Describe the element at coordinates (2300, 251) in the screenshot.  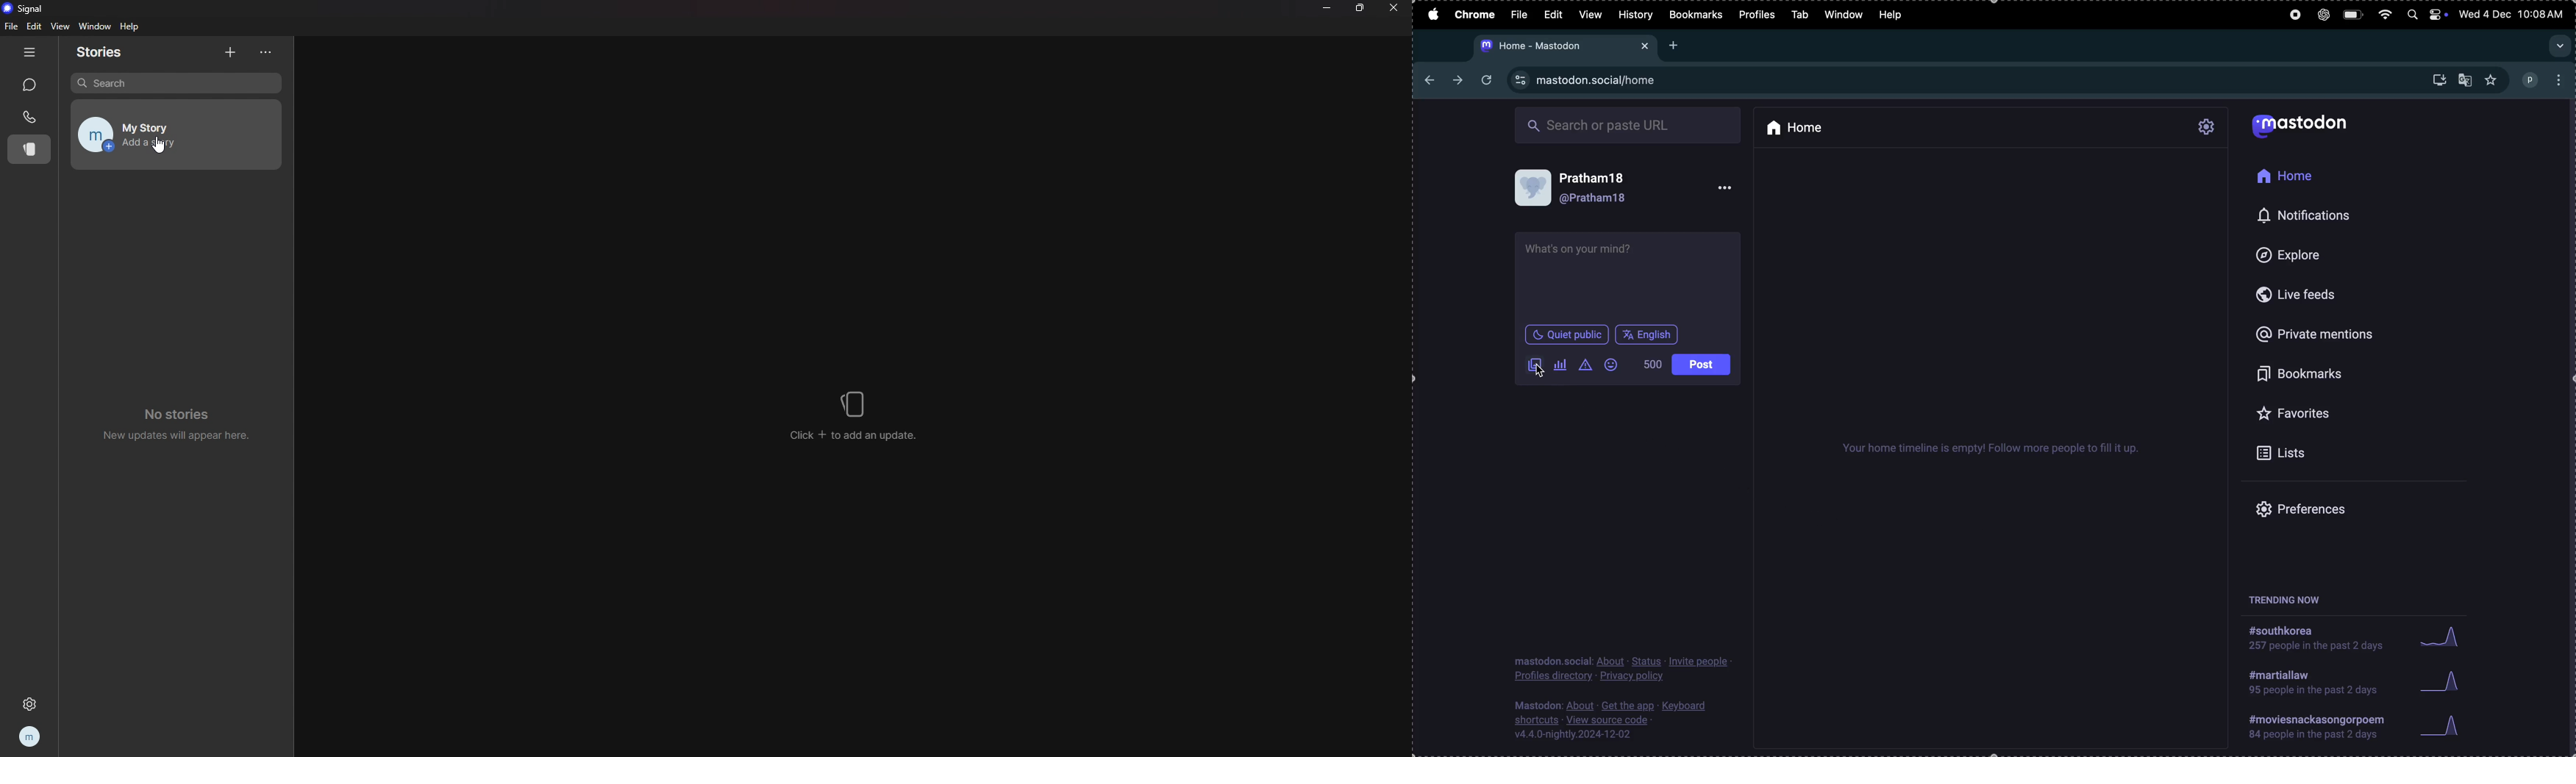
I see `Explore` at that location.